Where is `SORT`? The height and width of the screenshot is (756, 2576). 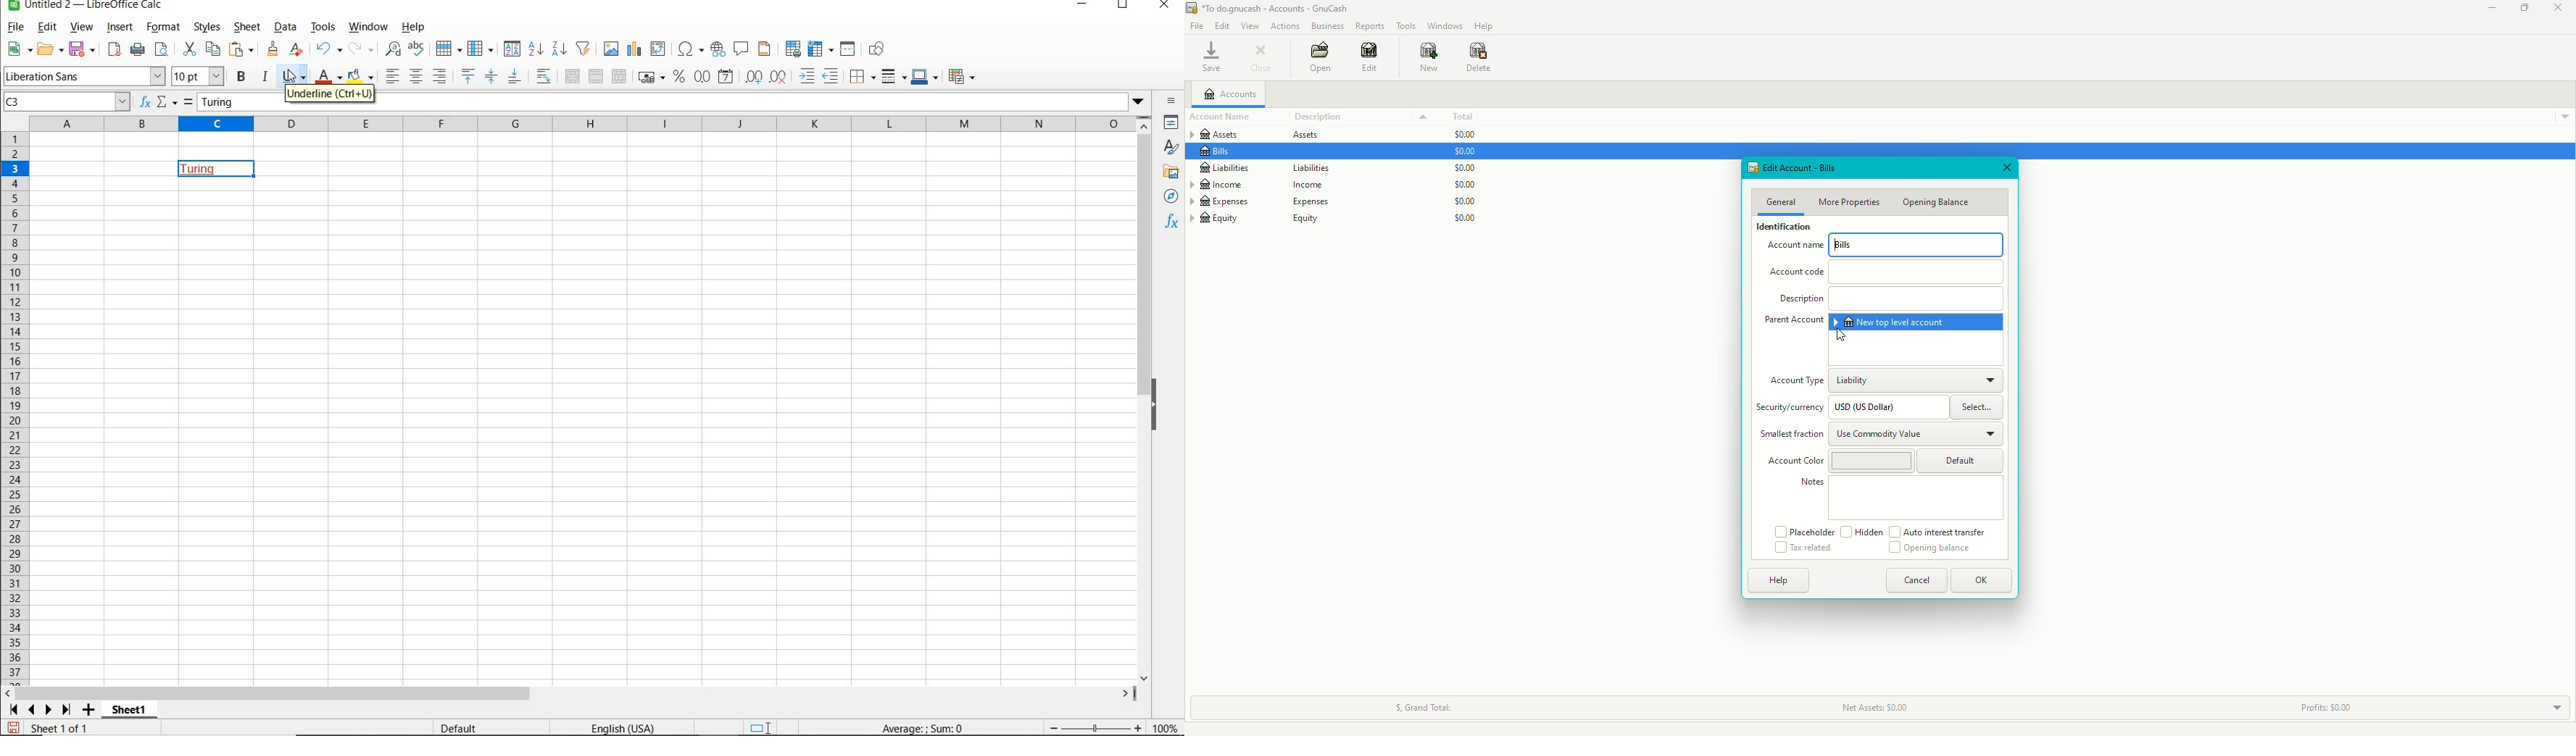 SORT is located at coordinates (511, 49).